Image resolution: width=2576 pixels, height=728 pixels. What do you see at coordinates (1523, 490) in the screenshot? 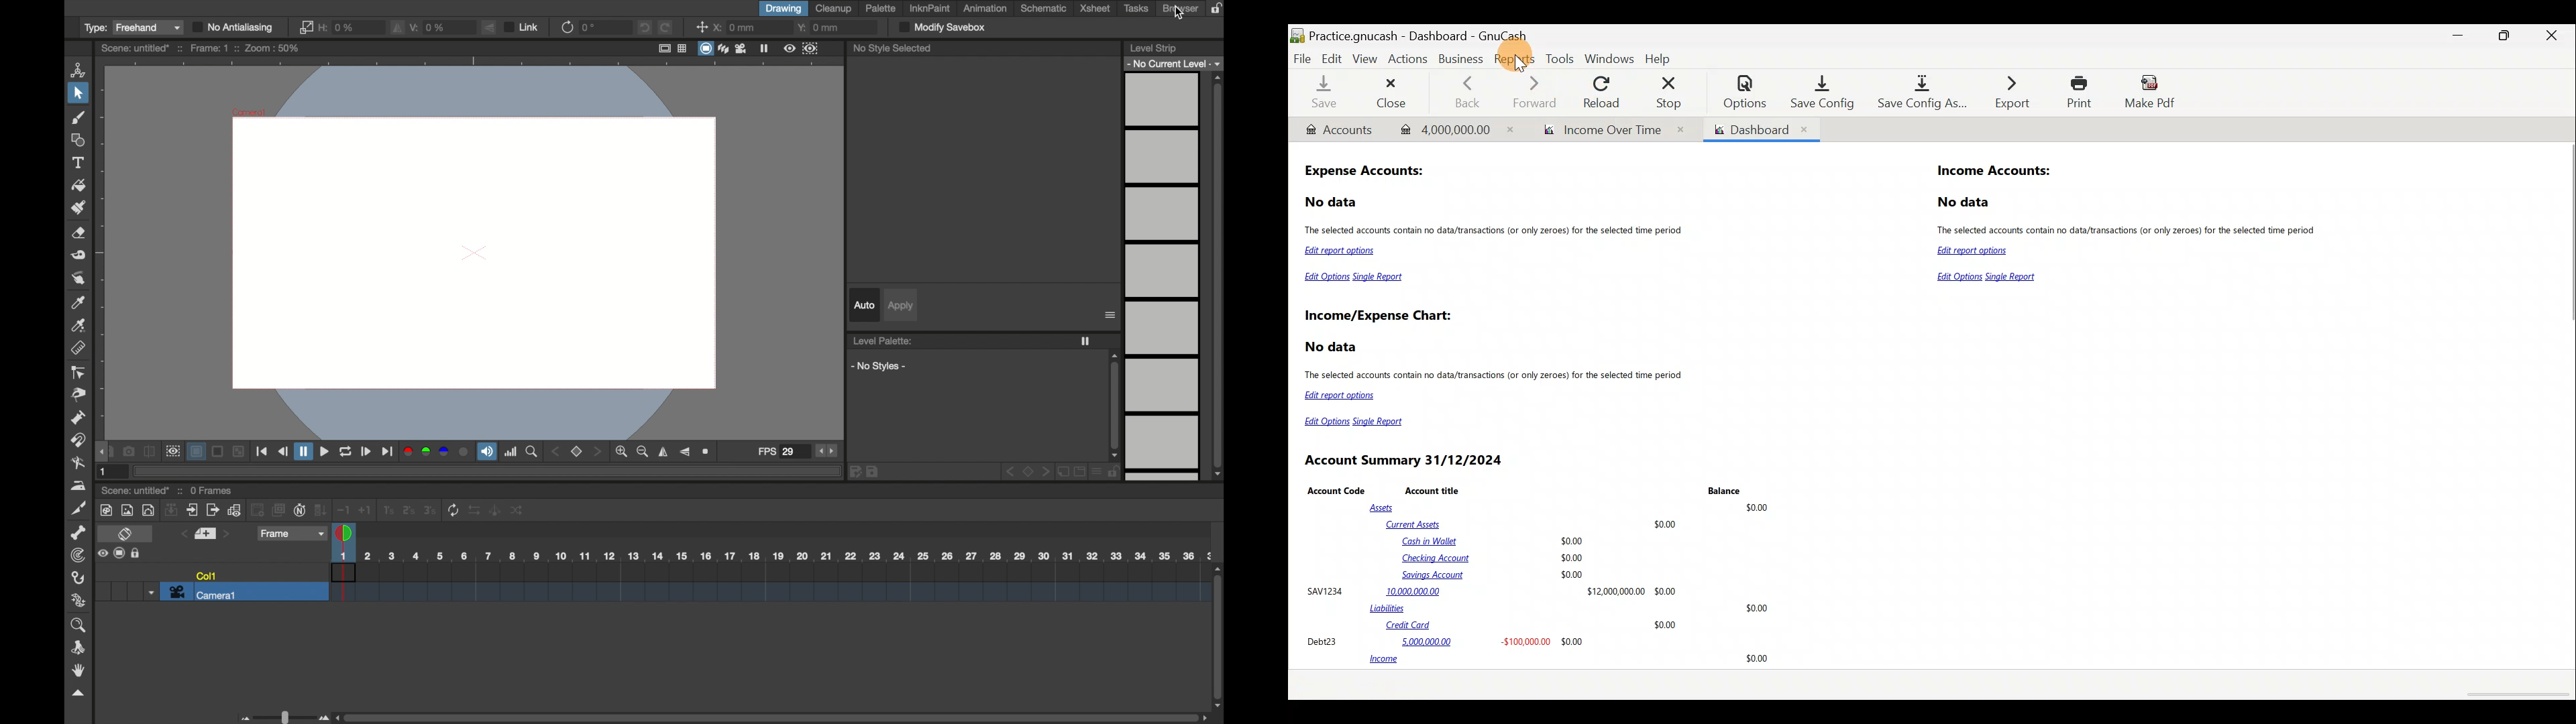
I see `Account Code Account title Balance` at bounding box center [1523, 490].